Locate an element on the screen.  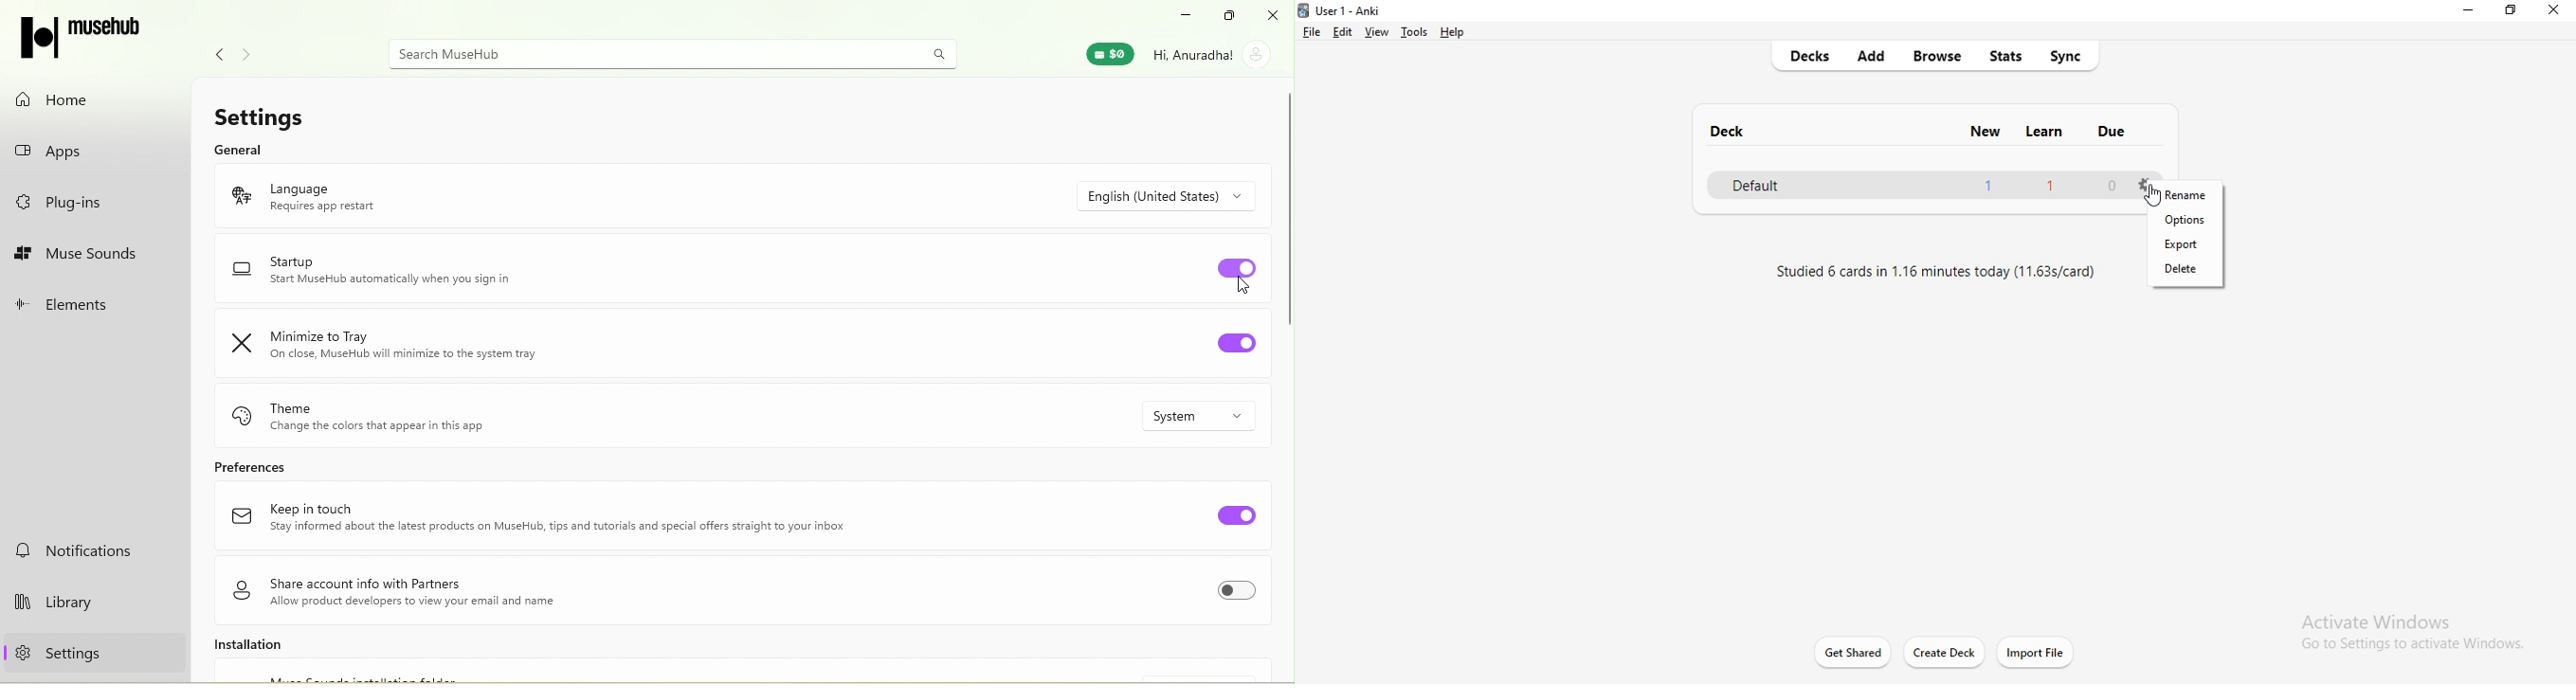
icon is located at coordinates (81, 34).